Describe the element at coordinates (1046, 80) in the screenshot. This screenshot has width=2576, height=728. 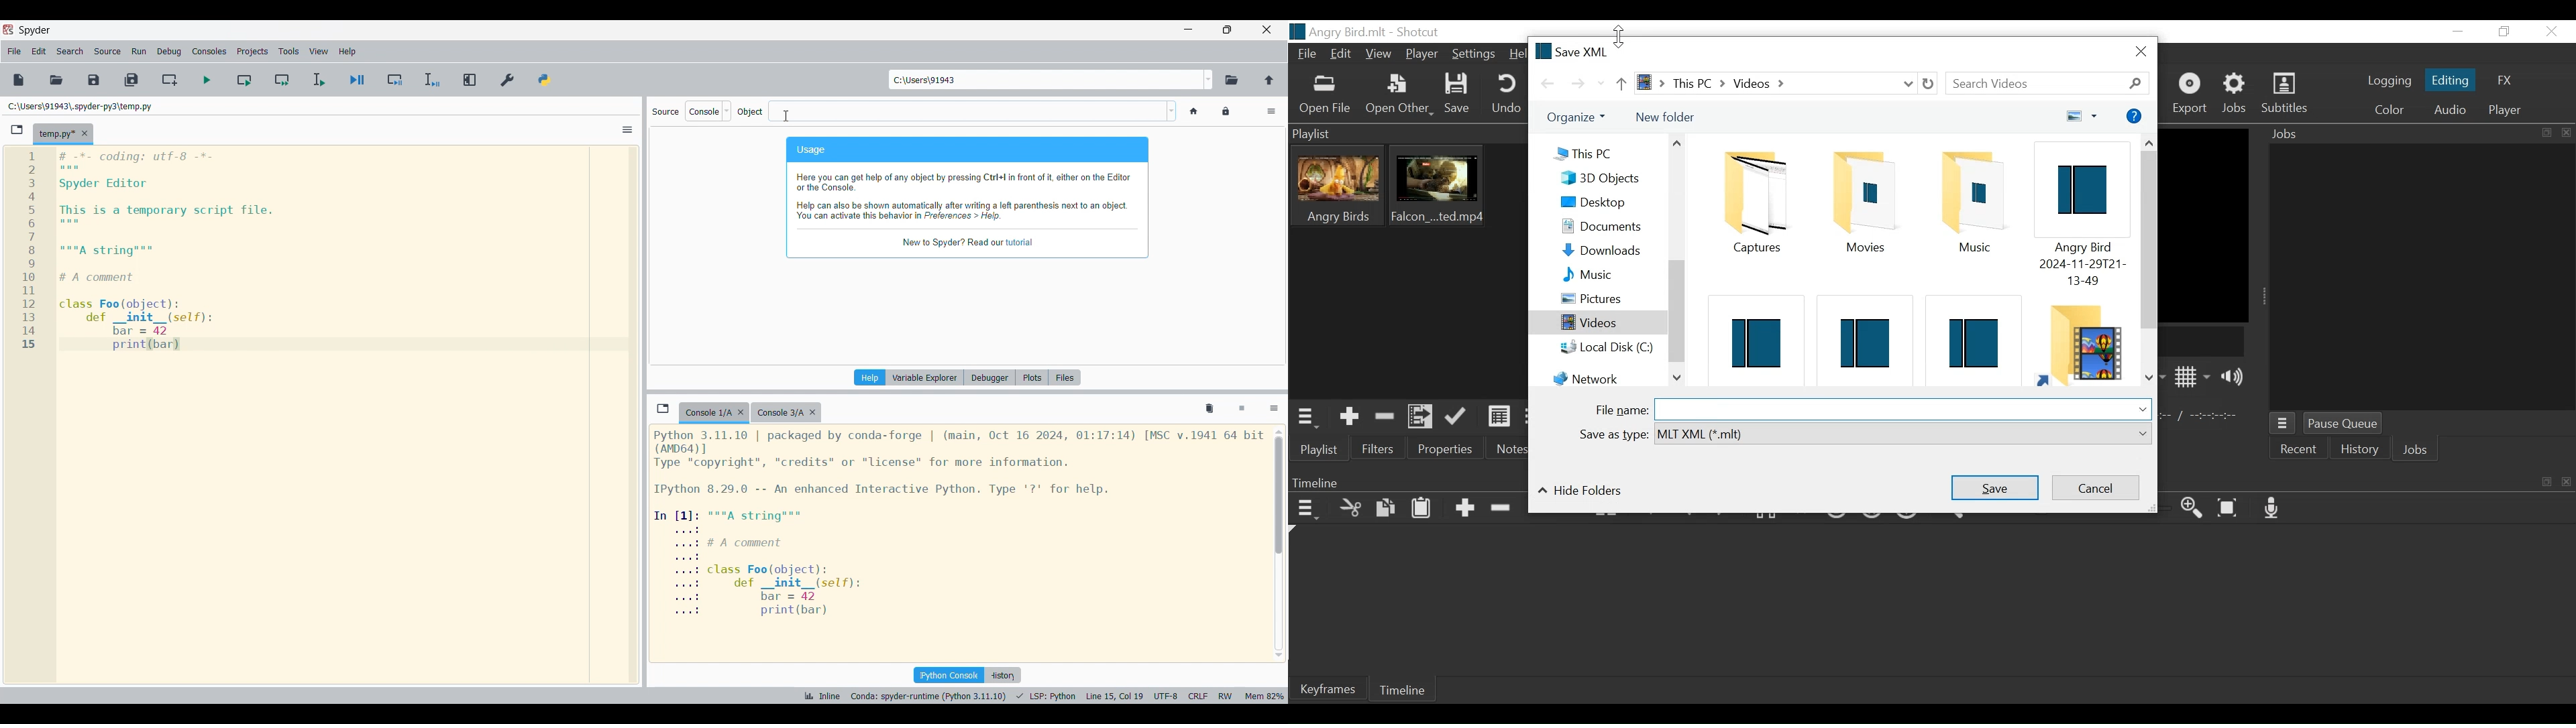
I see `Enter location` at that location.